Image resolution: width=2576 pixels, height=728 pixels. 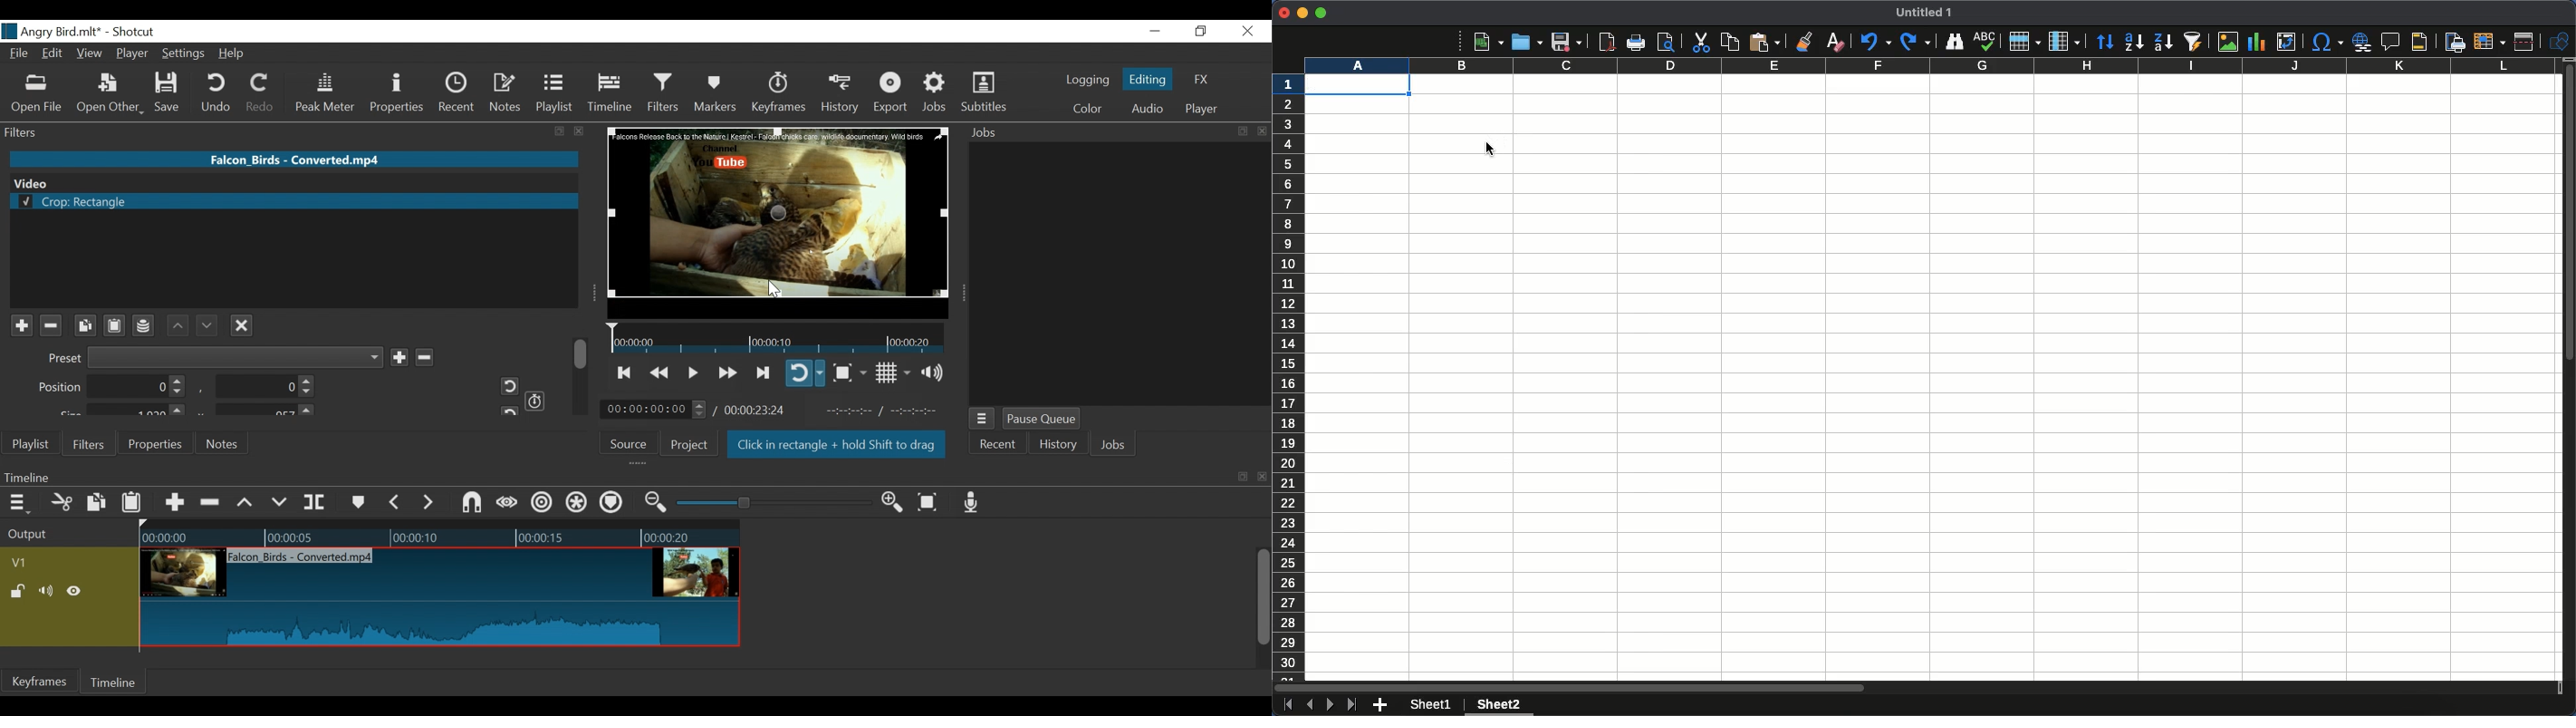 I want to click on Move to B4, so click(x=1463, y=144).